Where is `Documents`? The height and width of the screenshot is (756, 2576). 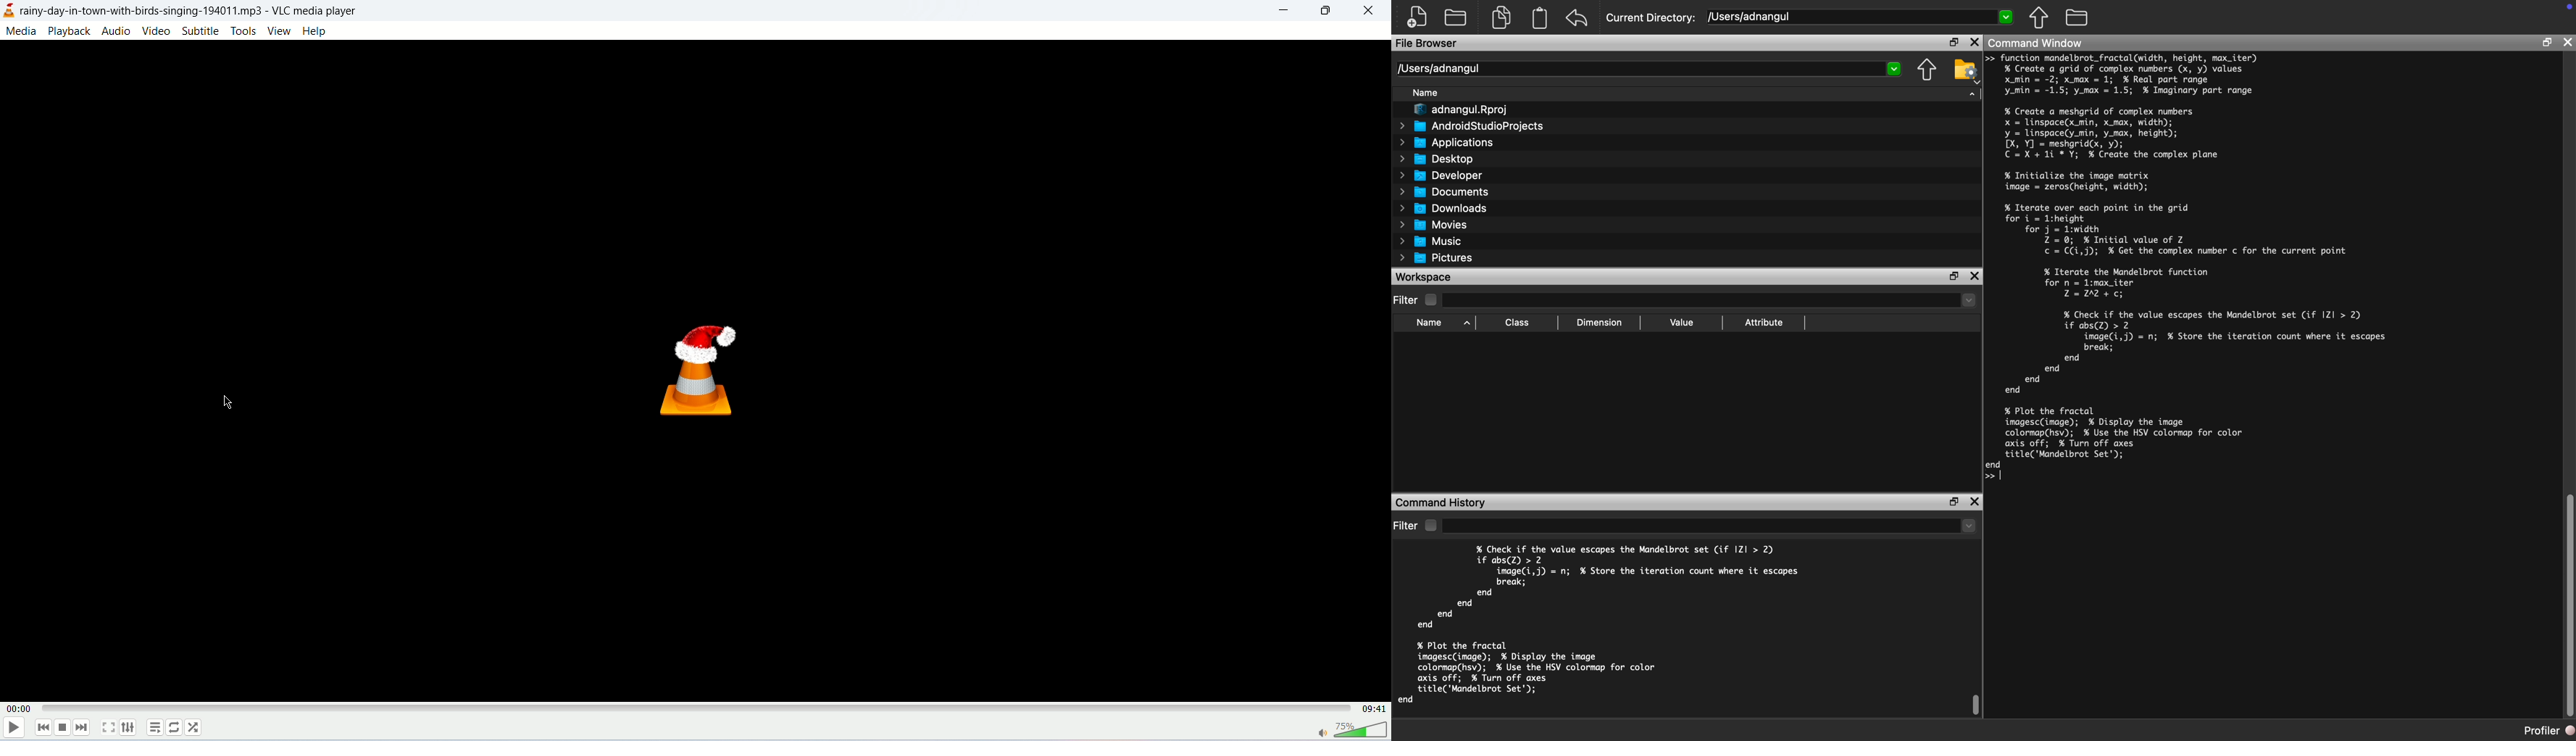
Documents is located at coordinates (1444, 193).